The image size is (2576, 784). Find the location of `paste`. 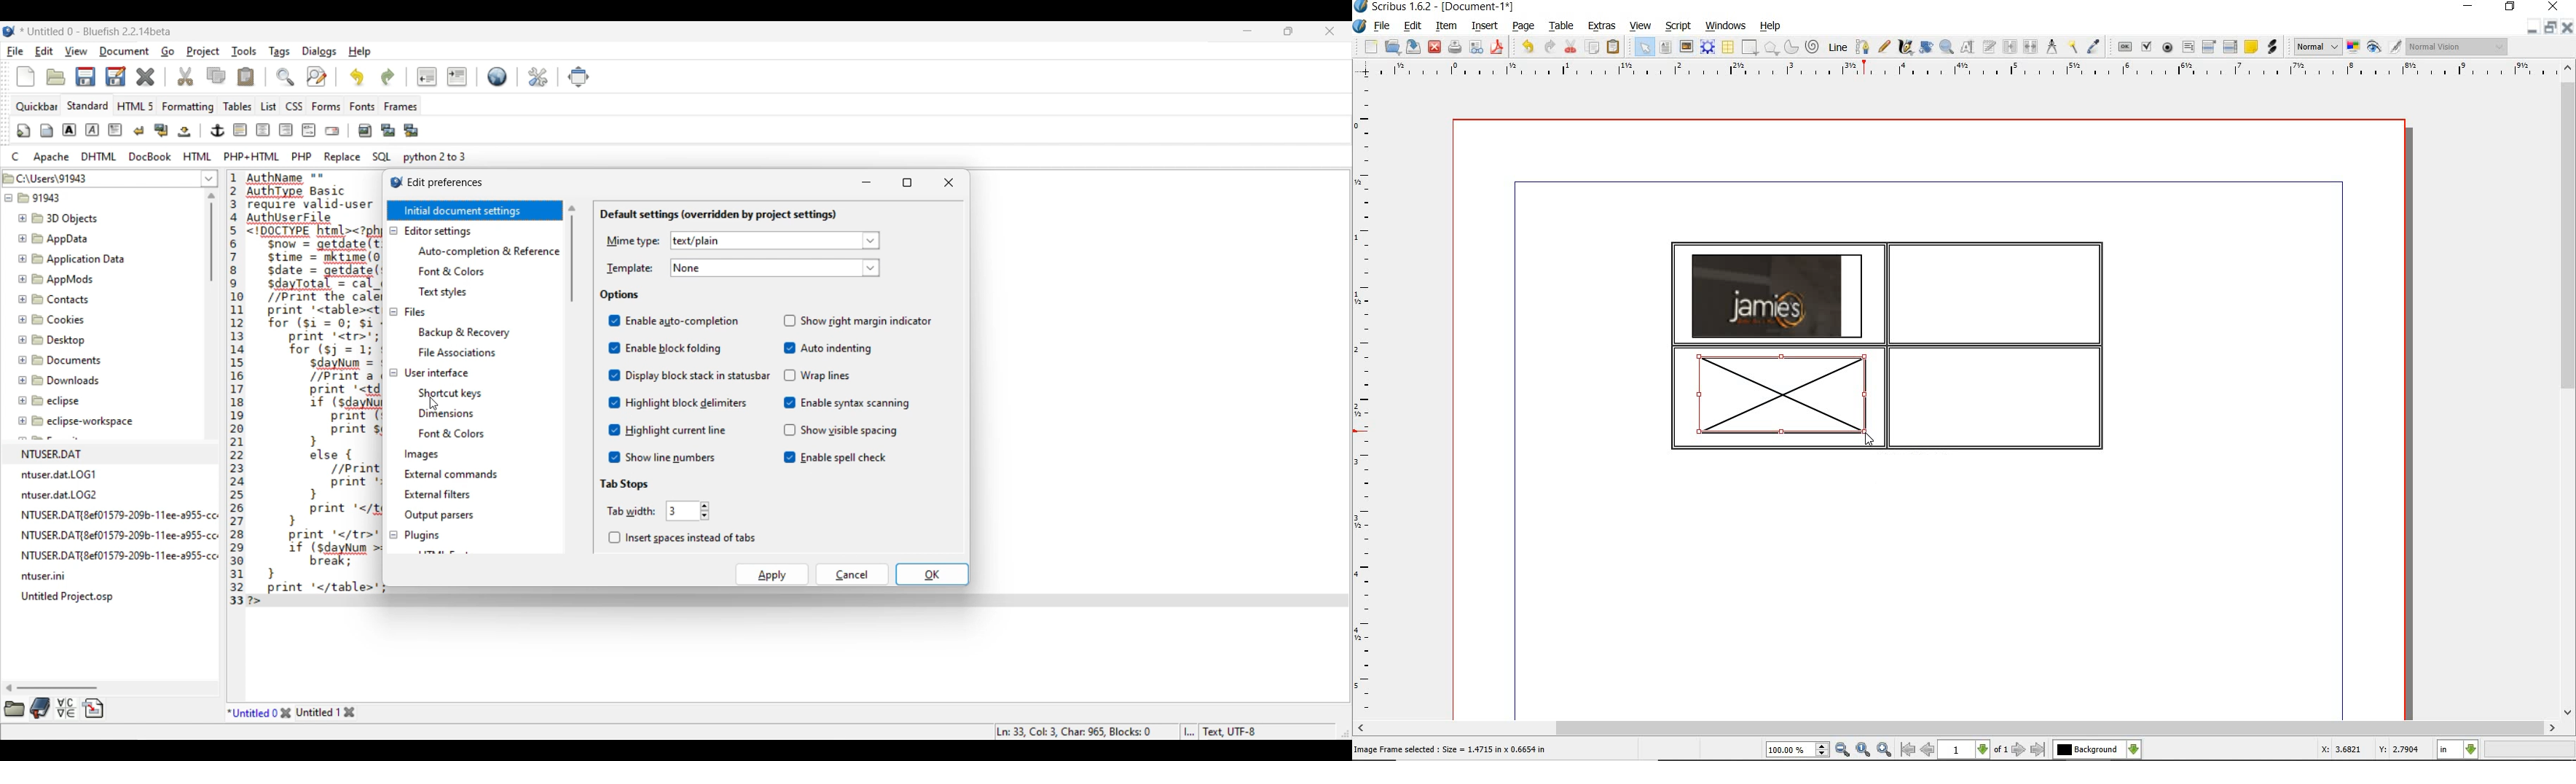

paste is located at coordinates (1613, 47).